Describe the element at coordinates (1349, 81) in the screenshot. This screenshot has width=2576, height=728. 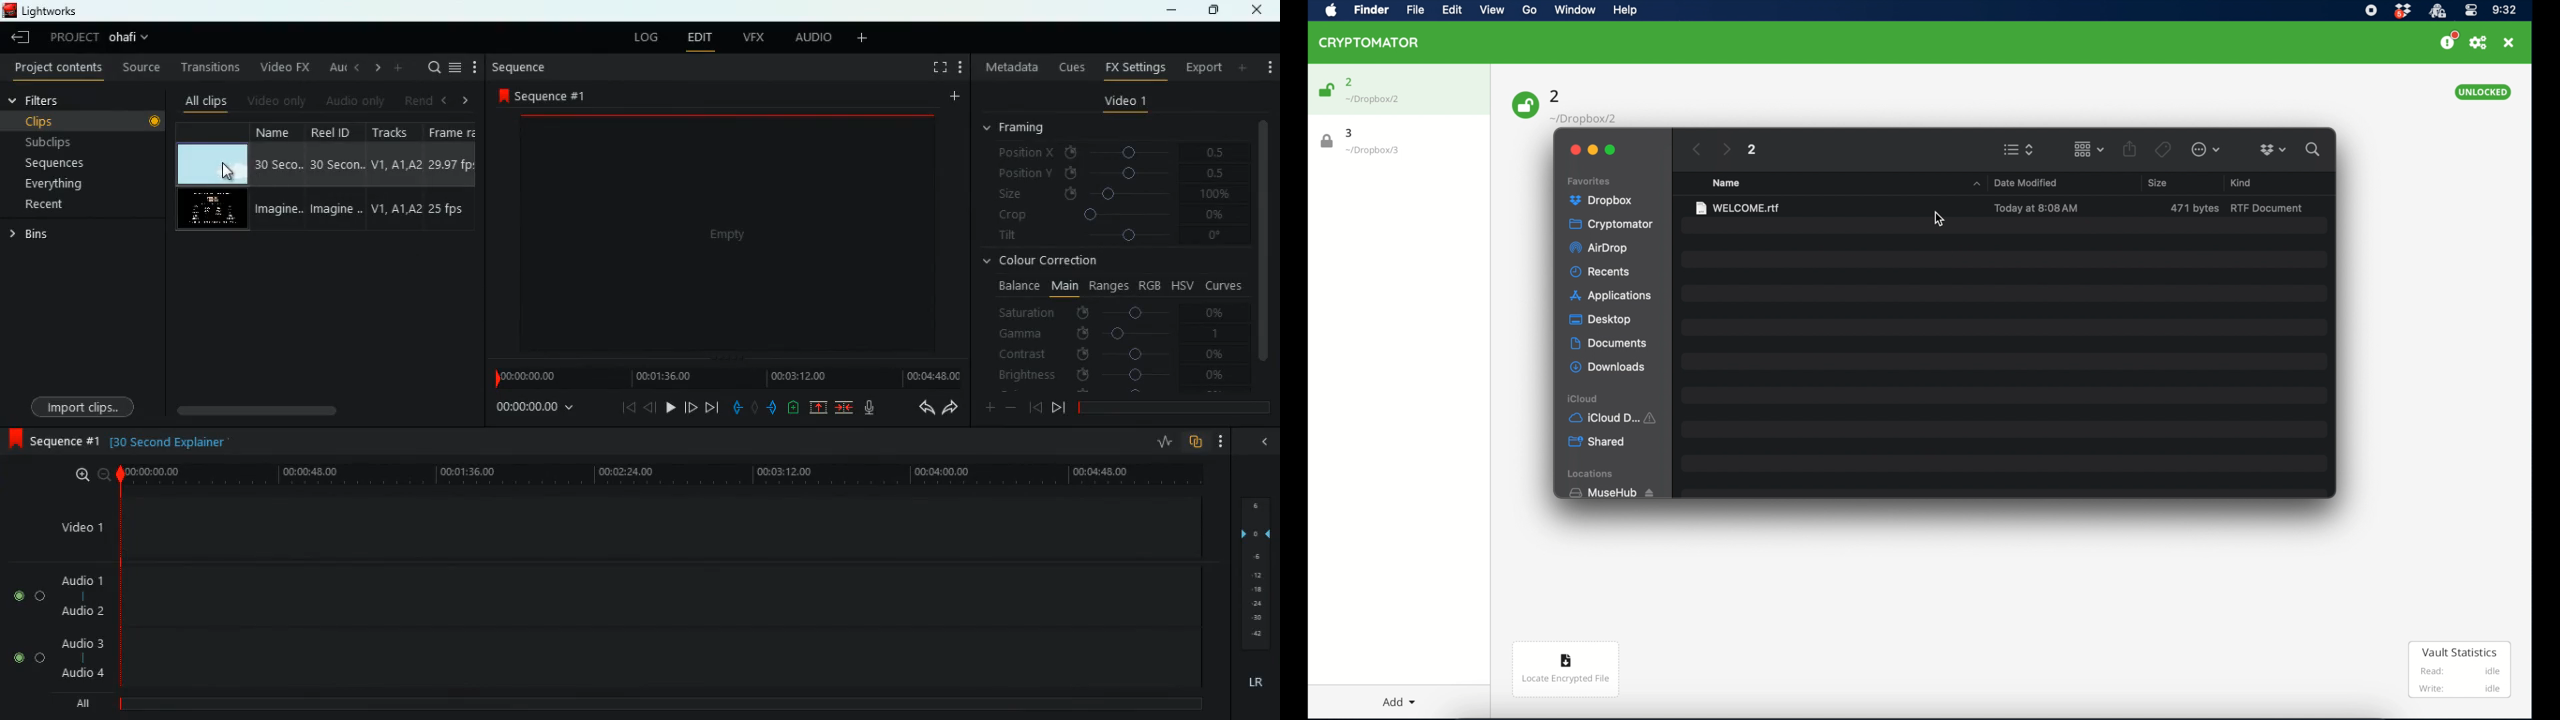
I see `2` at that location.